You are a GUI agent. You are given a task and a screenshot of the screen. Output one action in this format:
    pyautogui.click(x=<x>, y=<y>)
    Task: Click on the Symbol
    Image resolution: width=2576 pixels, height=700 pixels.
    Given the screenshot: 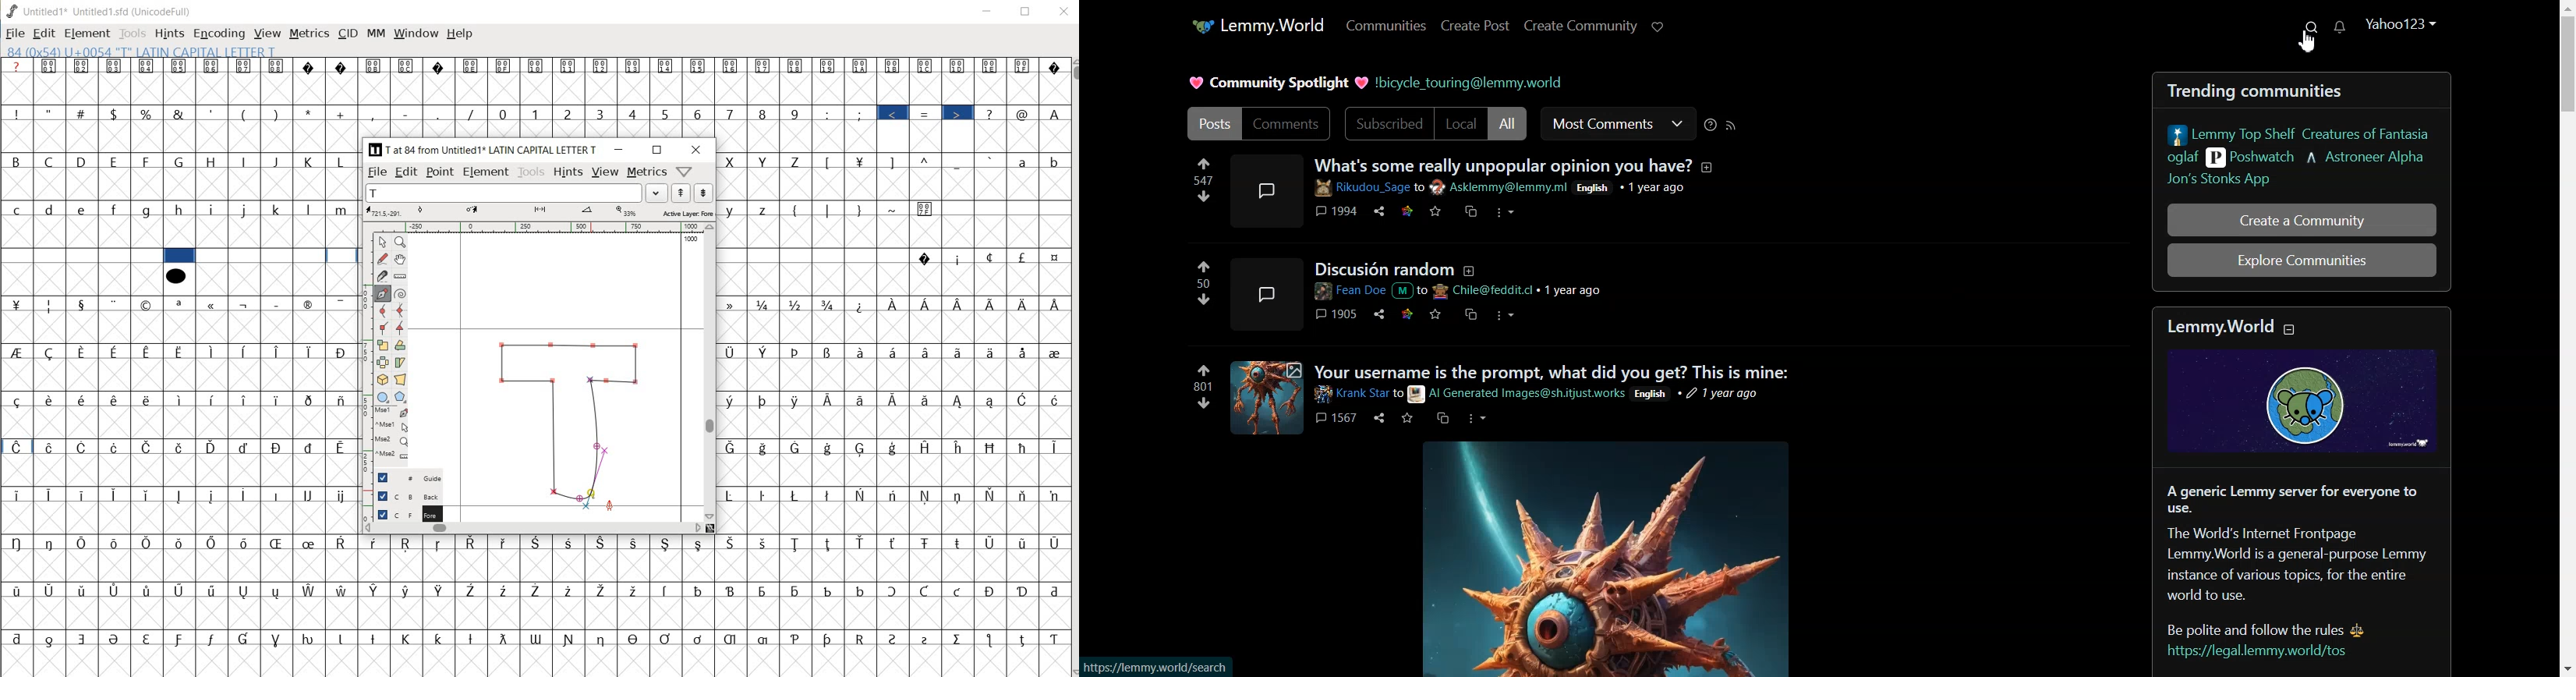 What is the action you would take?
    pyautogui.click(x=115, y=495)
    